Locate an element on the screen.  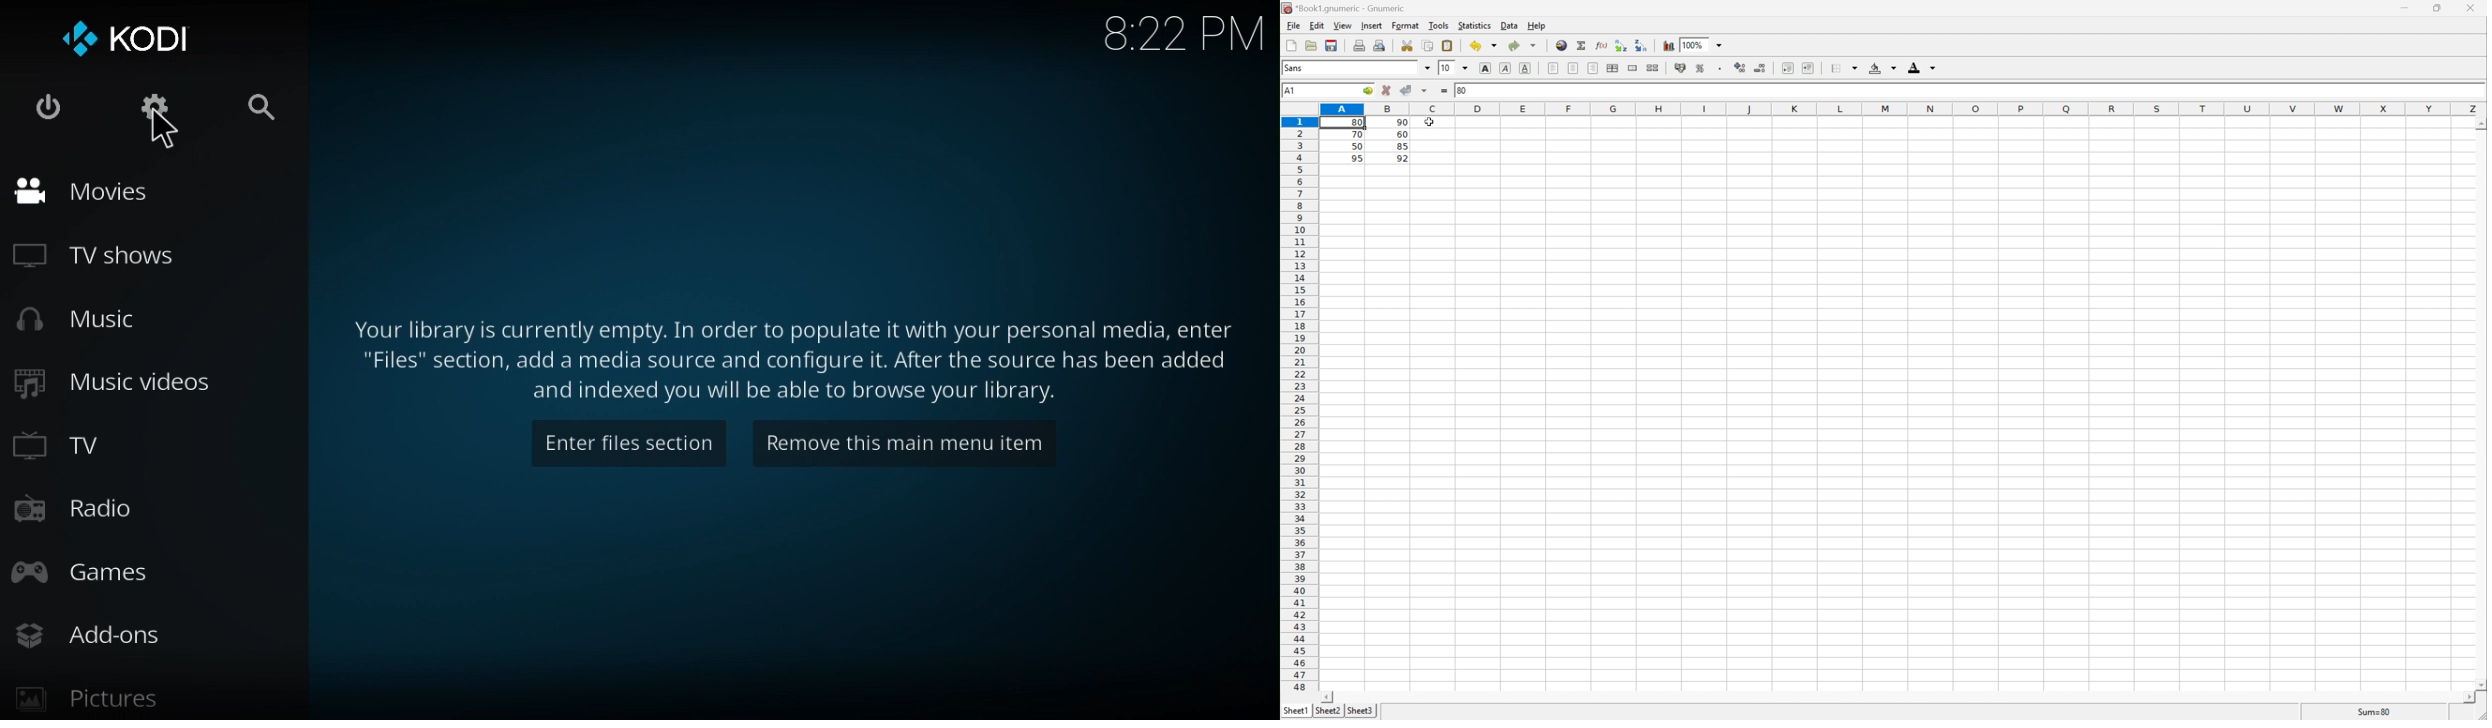
Align Right is located at coordinates (1553, 68).